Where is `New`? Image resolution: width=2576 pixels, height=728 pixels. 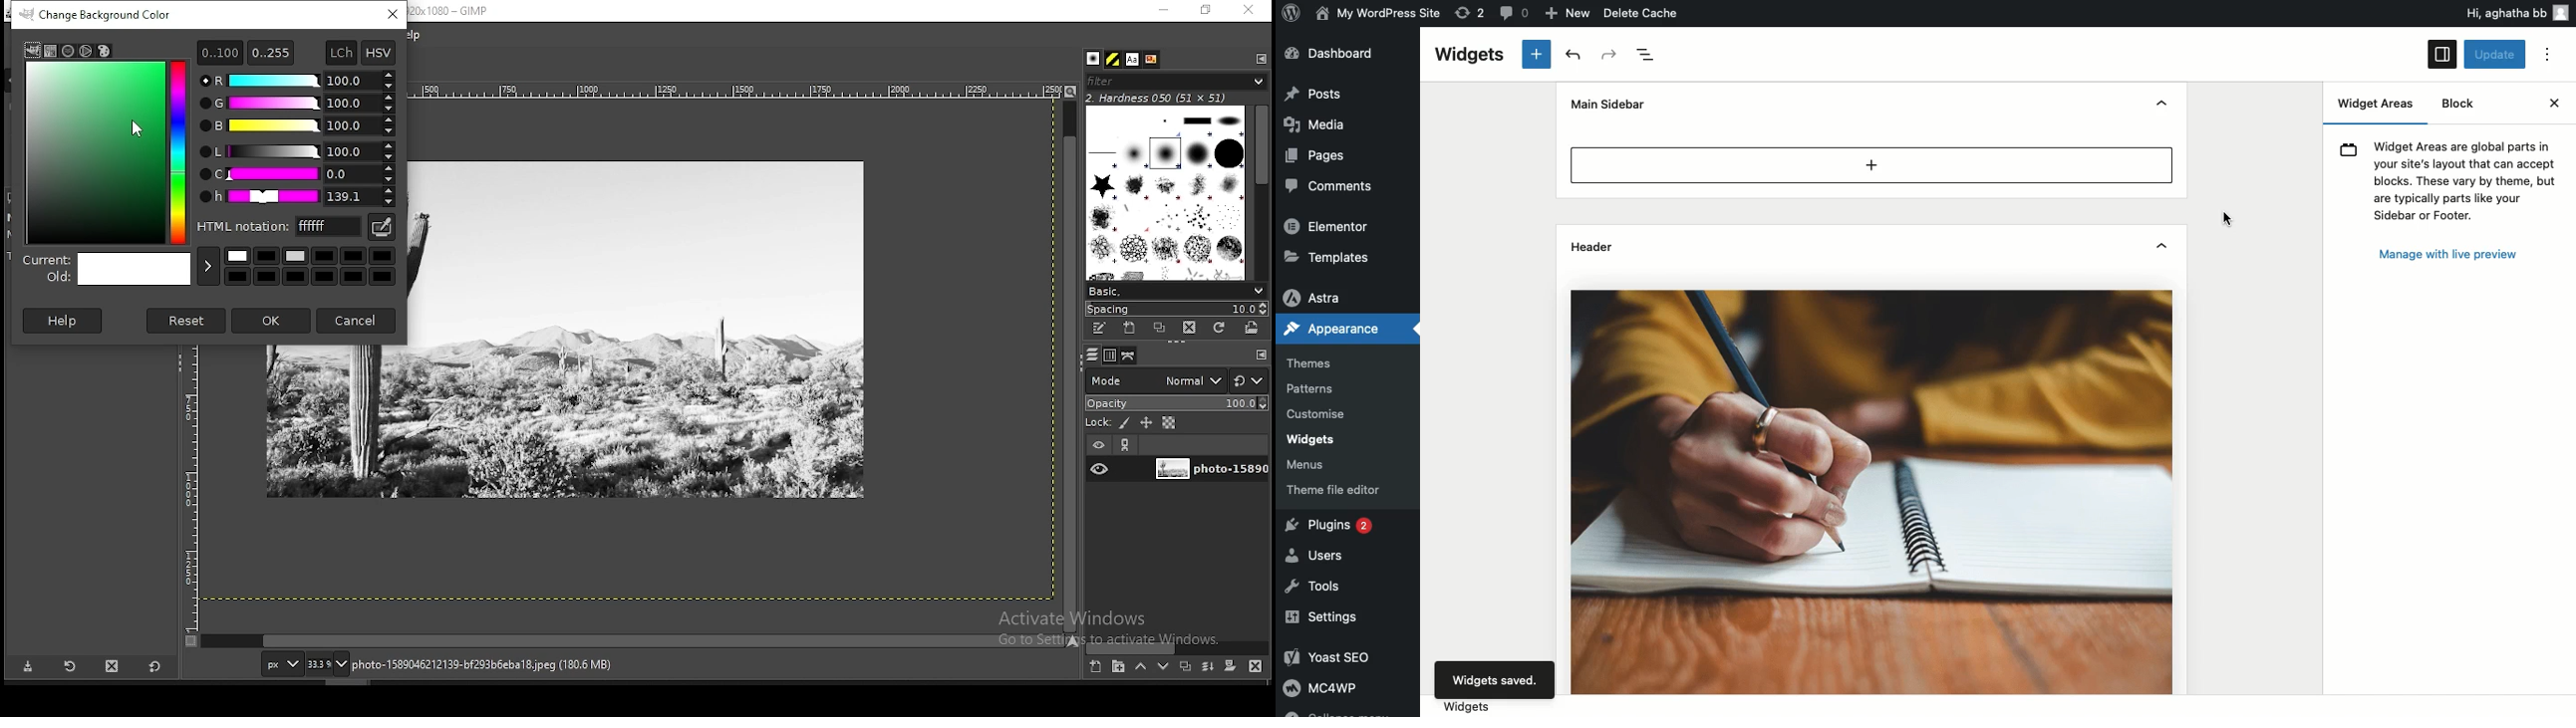 New is located at coordinates (1570, 14).